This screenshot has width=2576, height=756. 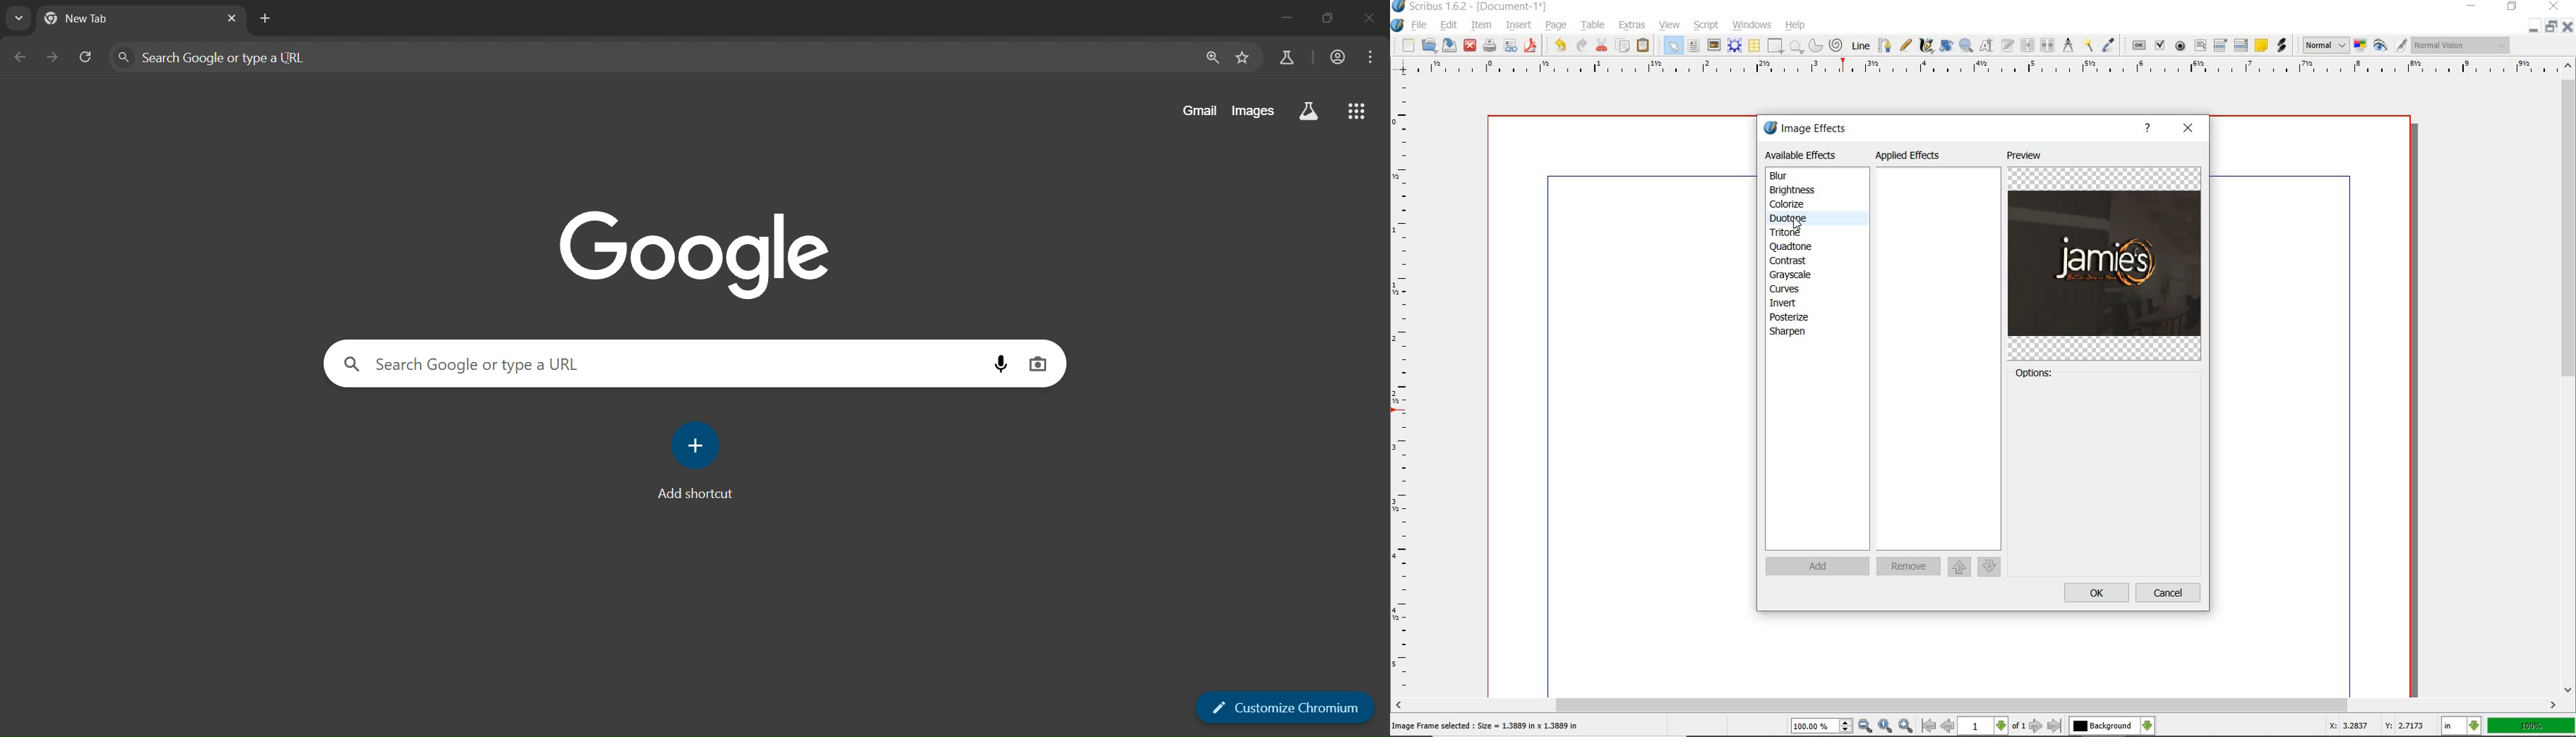 What do you see at coordinates (2375, 728) in the screenshot?
I see `coordinates` at bounding box center [2375, 728].